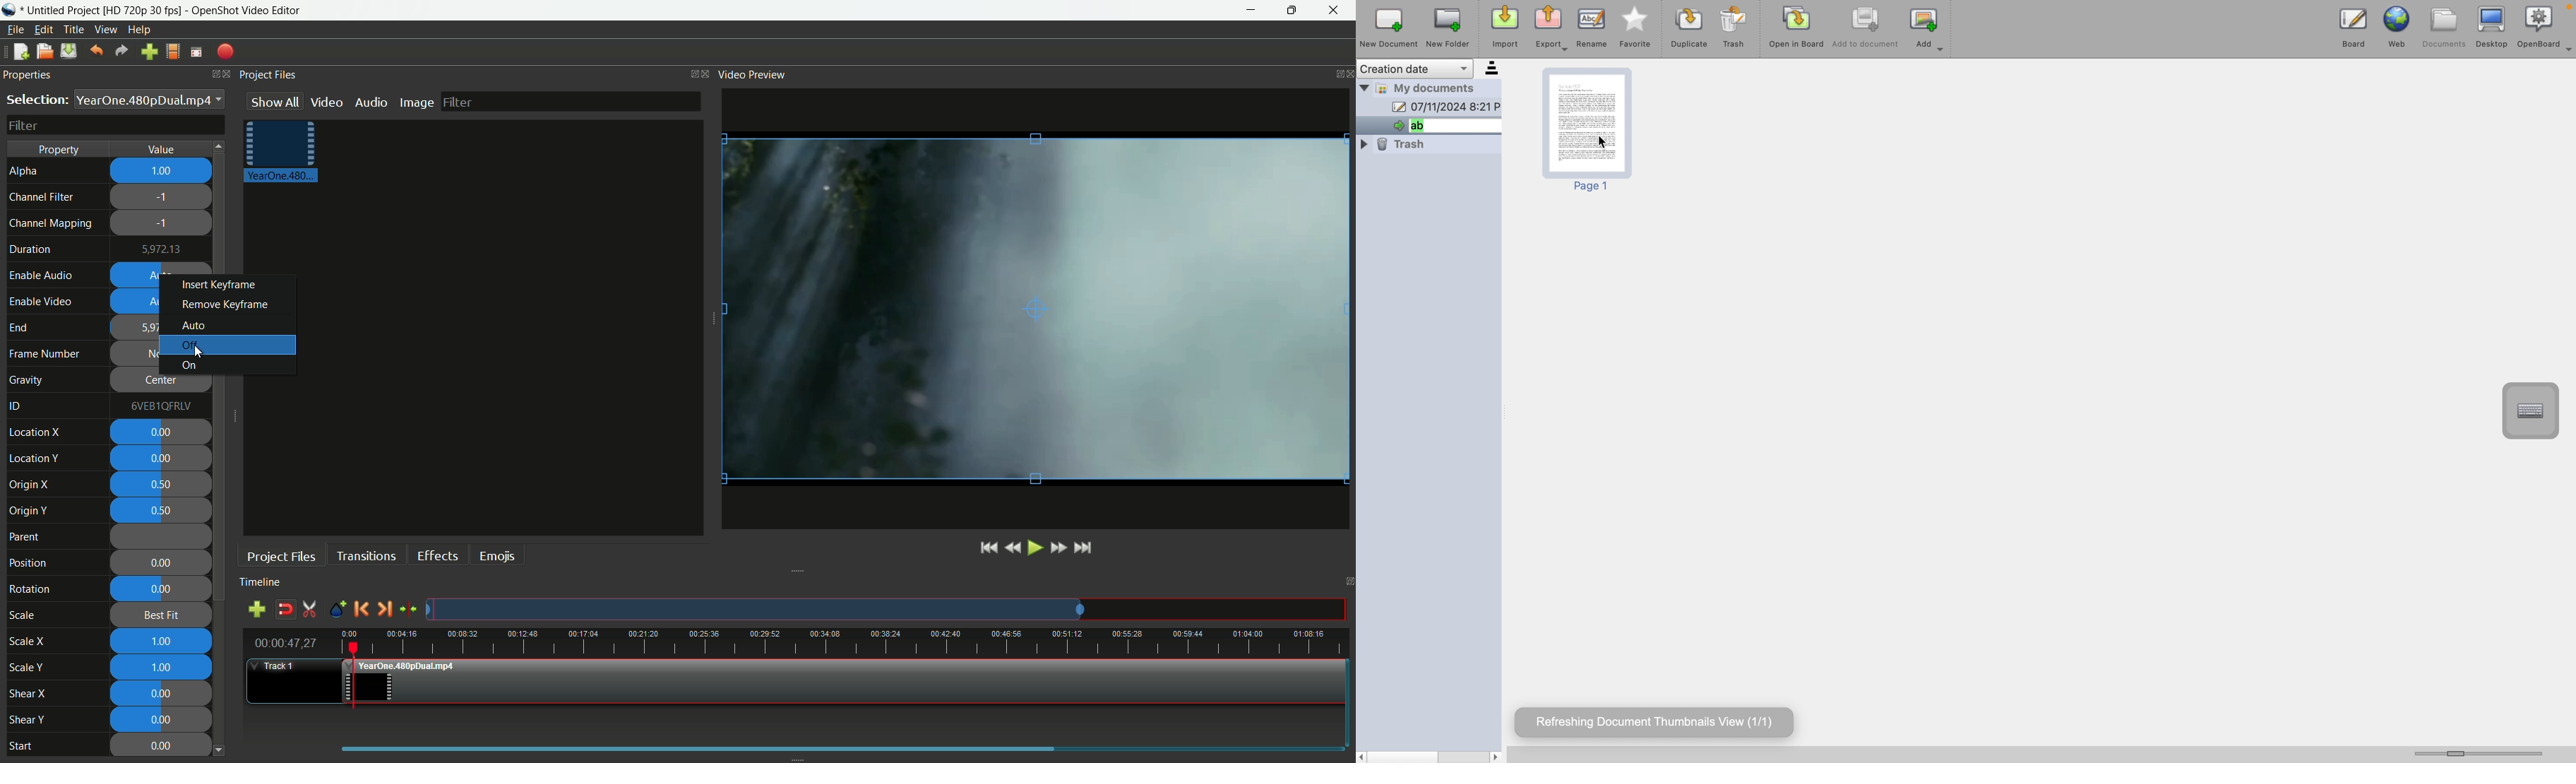  What do you see at coordinates (172, 52) in the screenshot?
I see `profile` at bounding box center [172, 52].